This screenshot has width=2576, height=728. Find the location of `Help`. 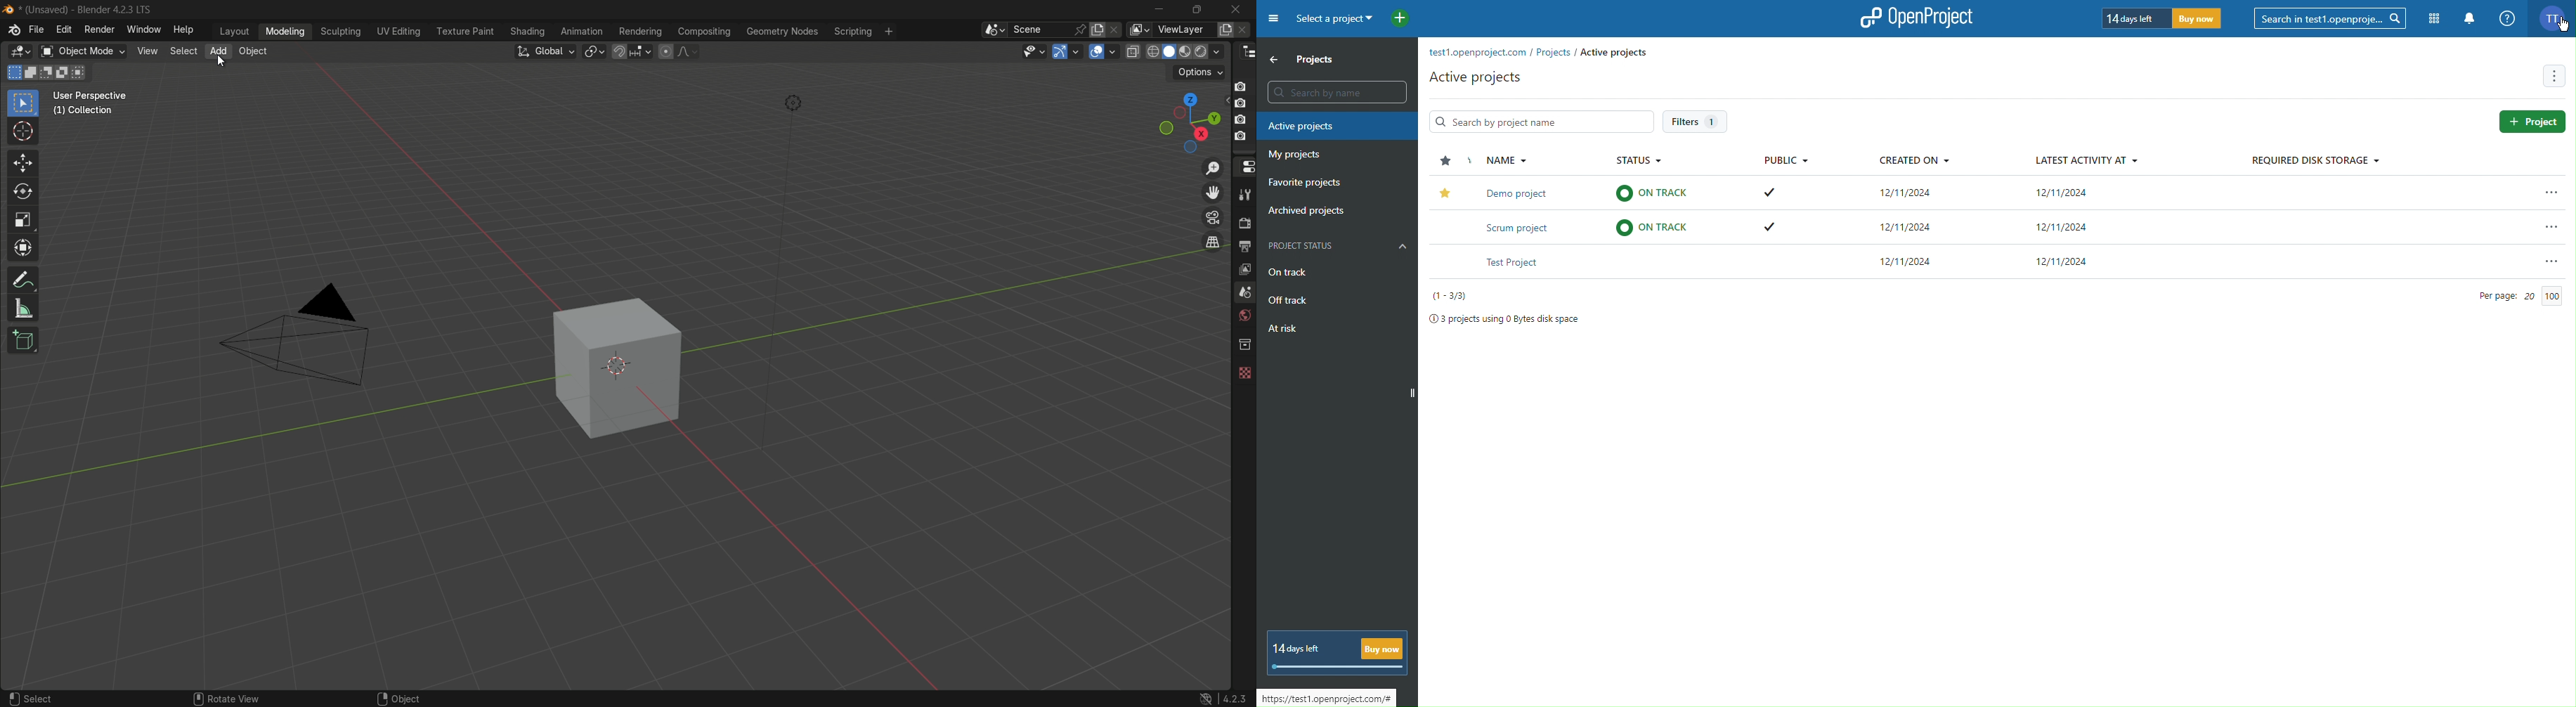

Help is located at coordinates (2507, 19).